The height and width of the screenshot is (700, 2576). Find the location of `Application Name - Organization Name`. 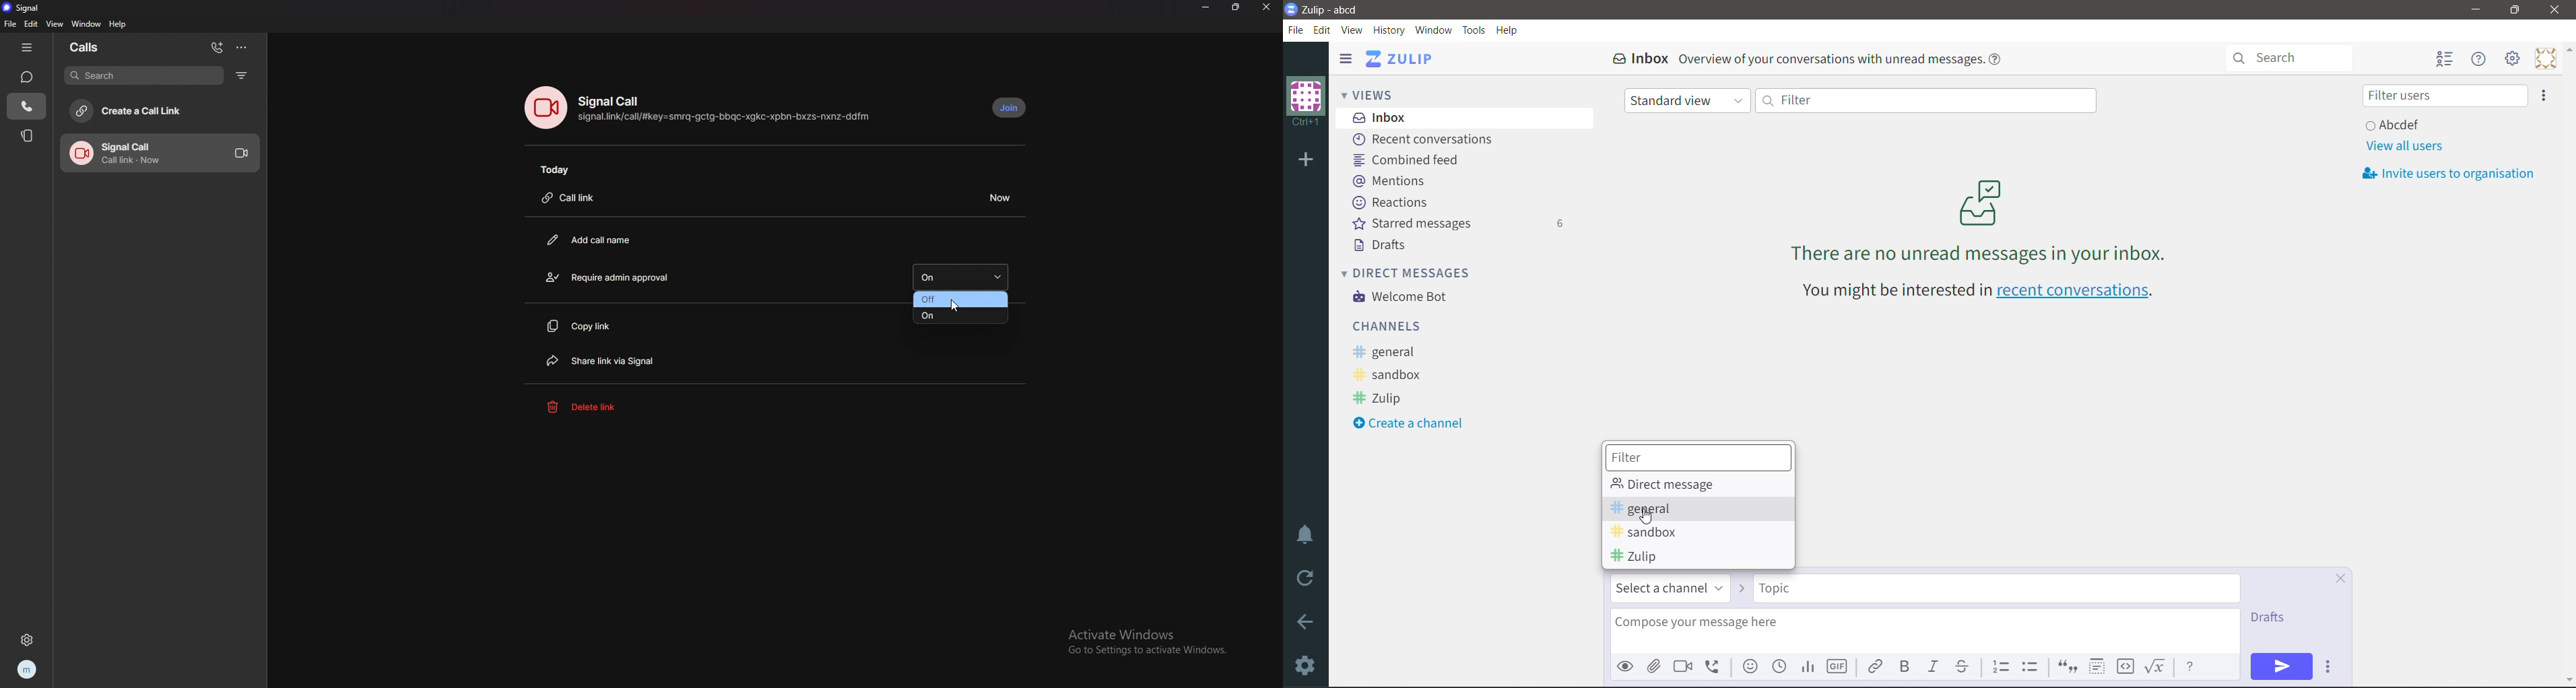

Application Name - Organization Name is located at coordinates (1339, 9).